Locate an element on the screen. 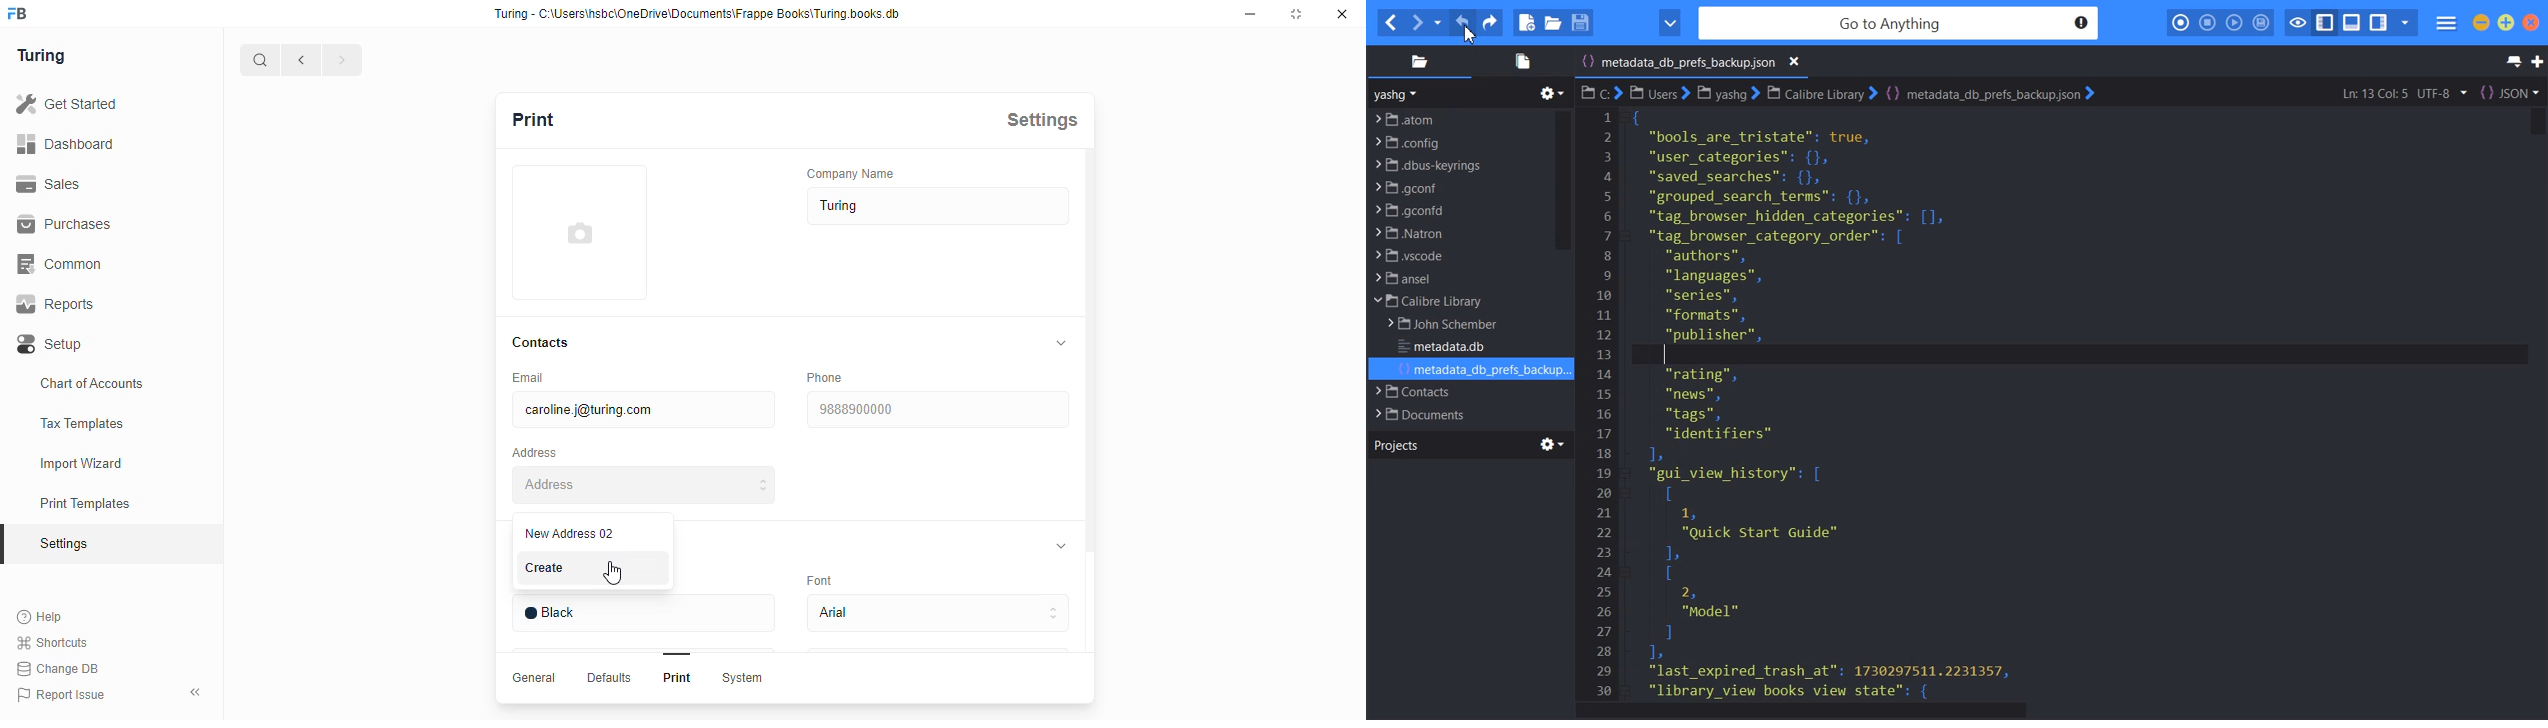 The image size is (2548, 728). General is located at coordinates (536, 678).